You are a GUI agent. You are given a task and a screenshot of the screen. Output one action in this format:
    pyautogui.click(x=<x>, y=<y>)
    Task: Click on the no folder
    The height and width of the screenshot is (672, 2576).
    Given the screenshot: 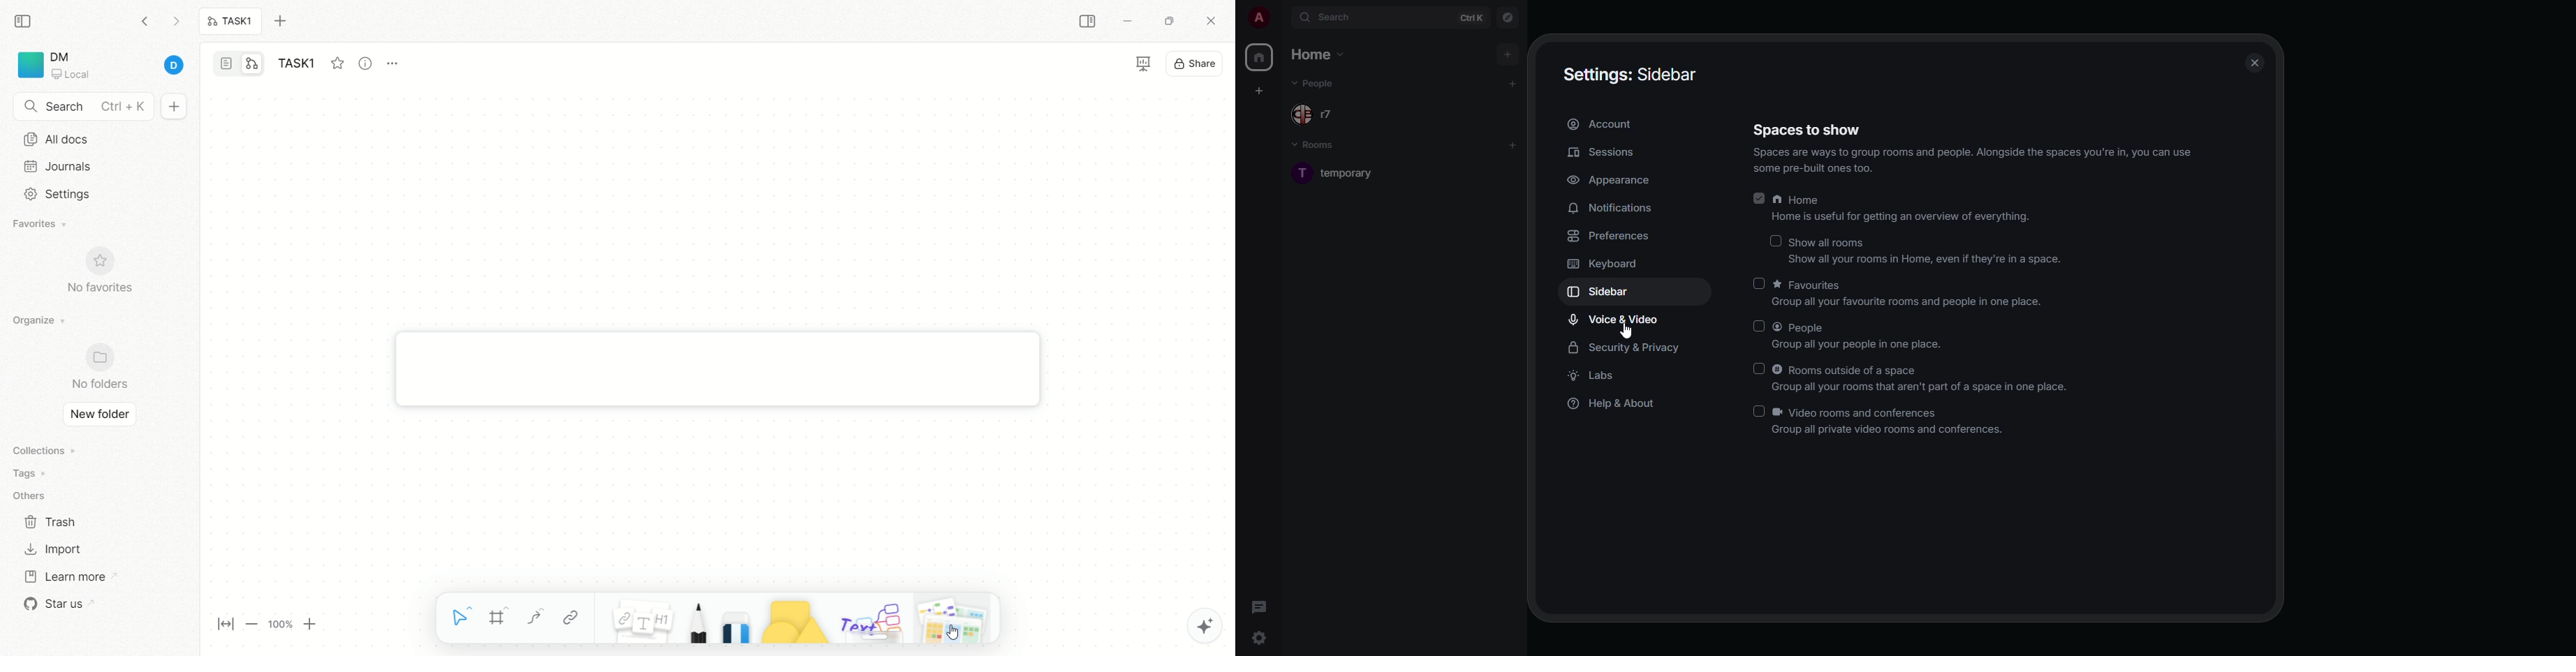 What is the action you would take?
    pyautogui.click(x=94, y=368)
    